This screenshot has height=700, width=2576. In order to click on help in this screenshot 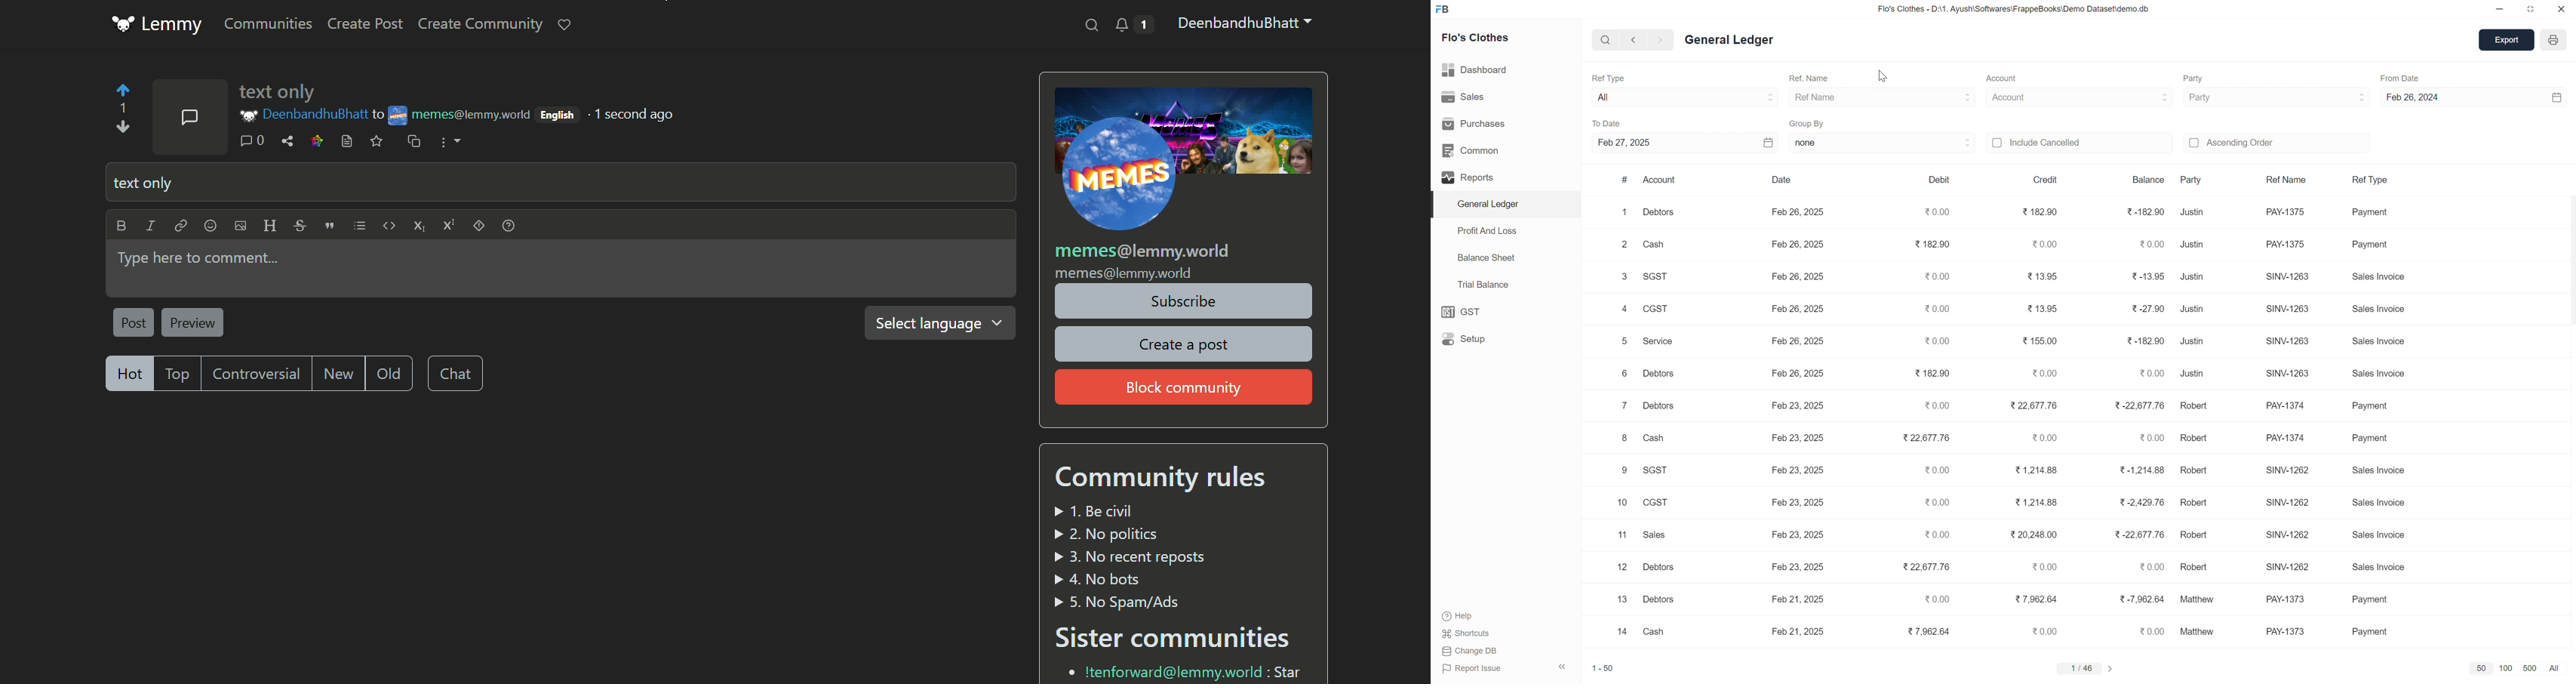, I will do `click(1465, 615)`.